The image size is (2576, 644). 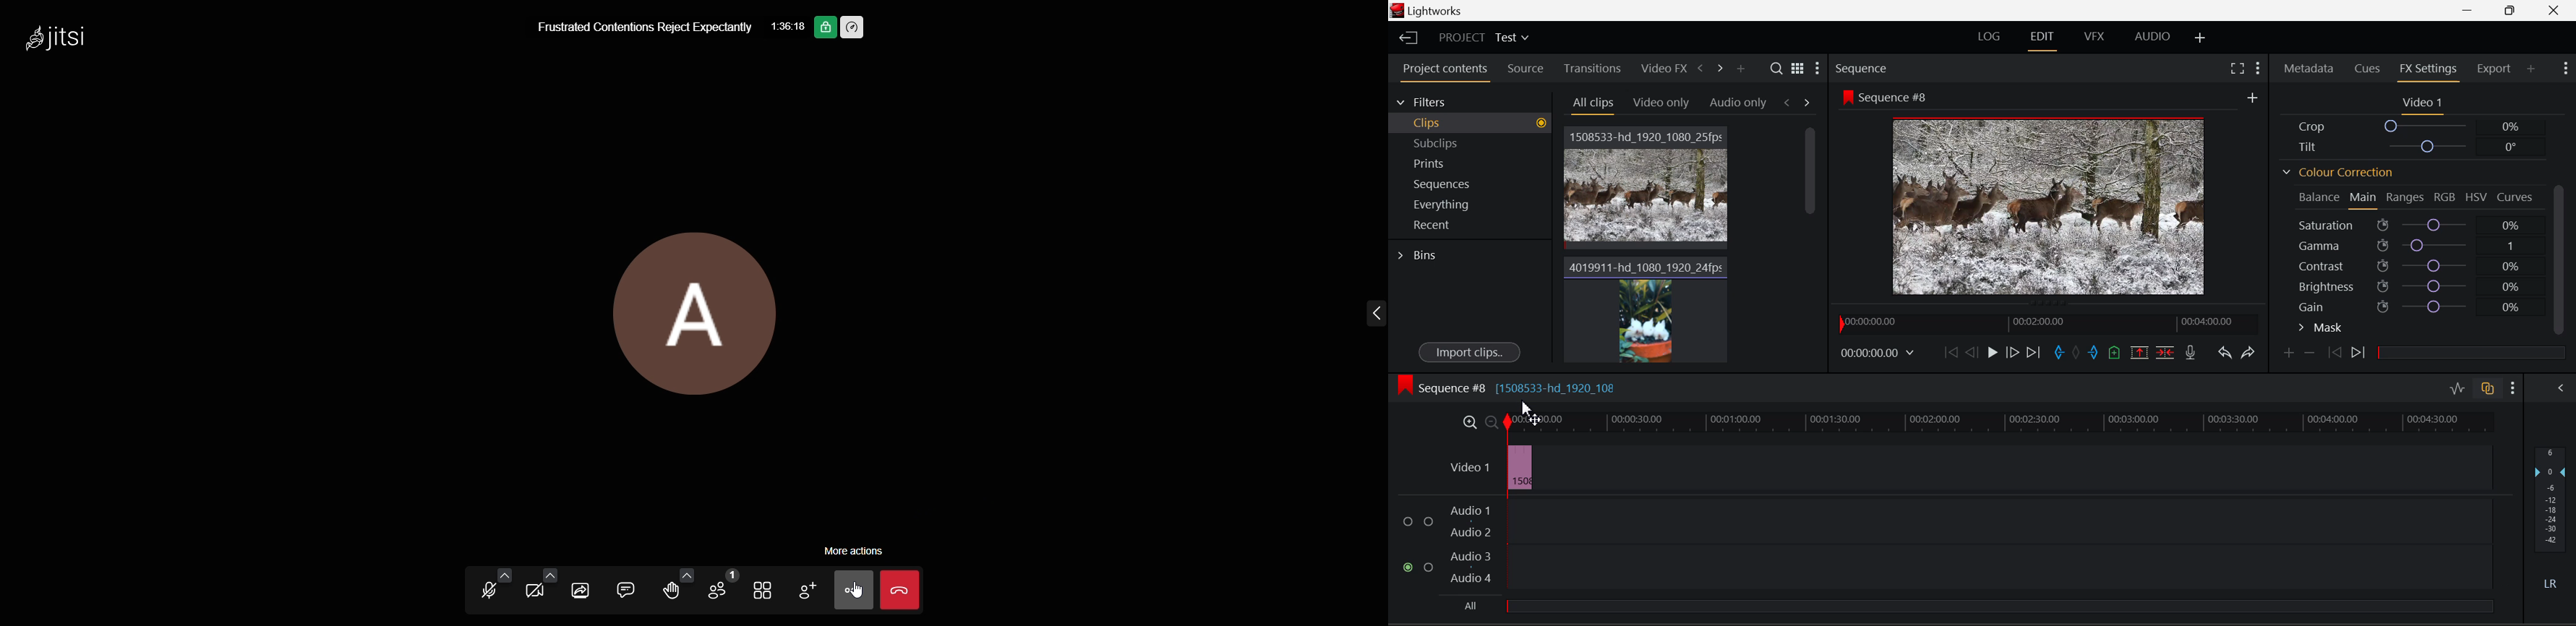 What do you see at coordinates (2041, 322) in the screenshot?
I see `Project Timeline Preview Slider` at bounding box center [2041, 322].